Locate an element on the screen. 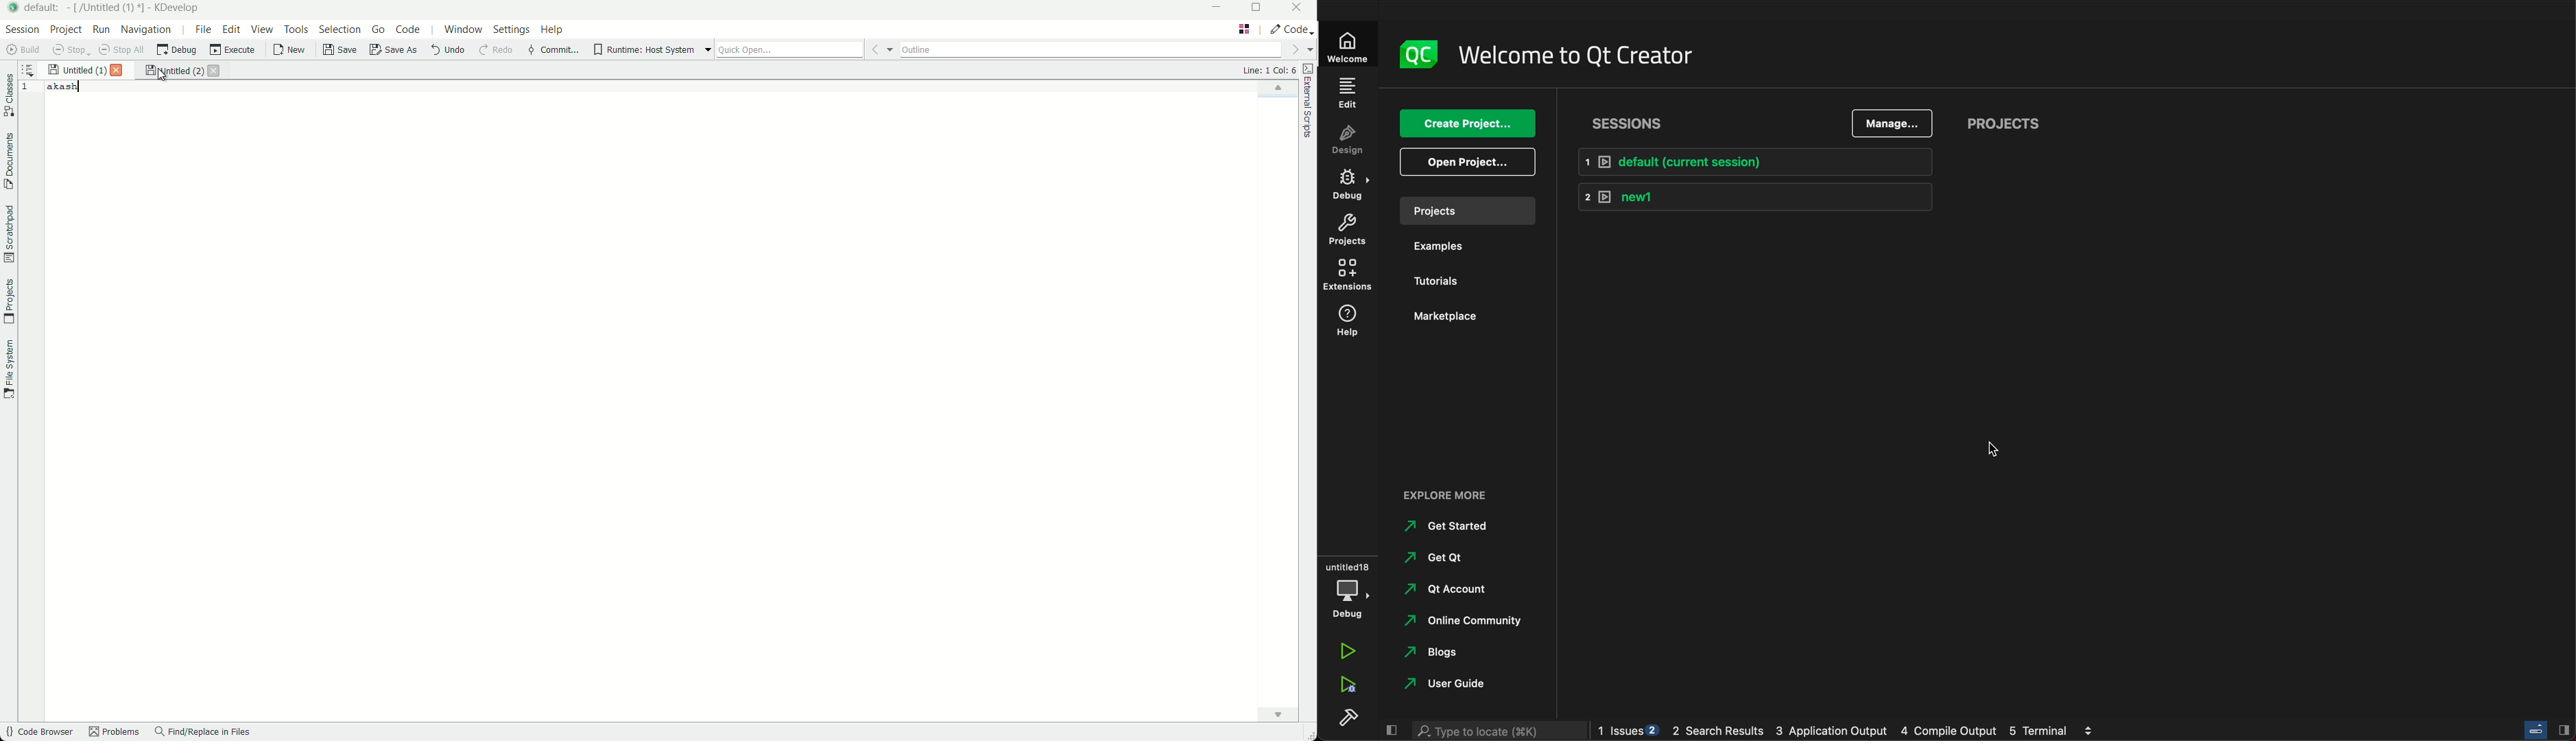 The image size is (2576, 756). default is located at coordinates (1752, 160).